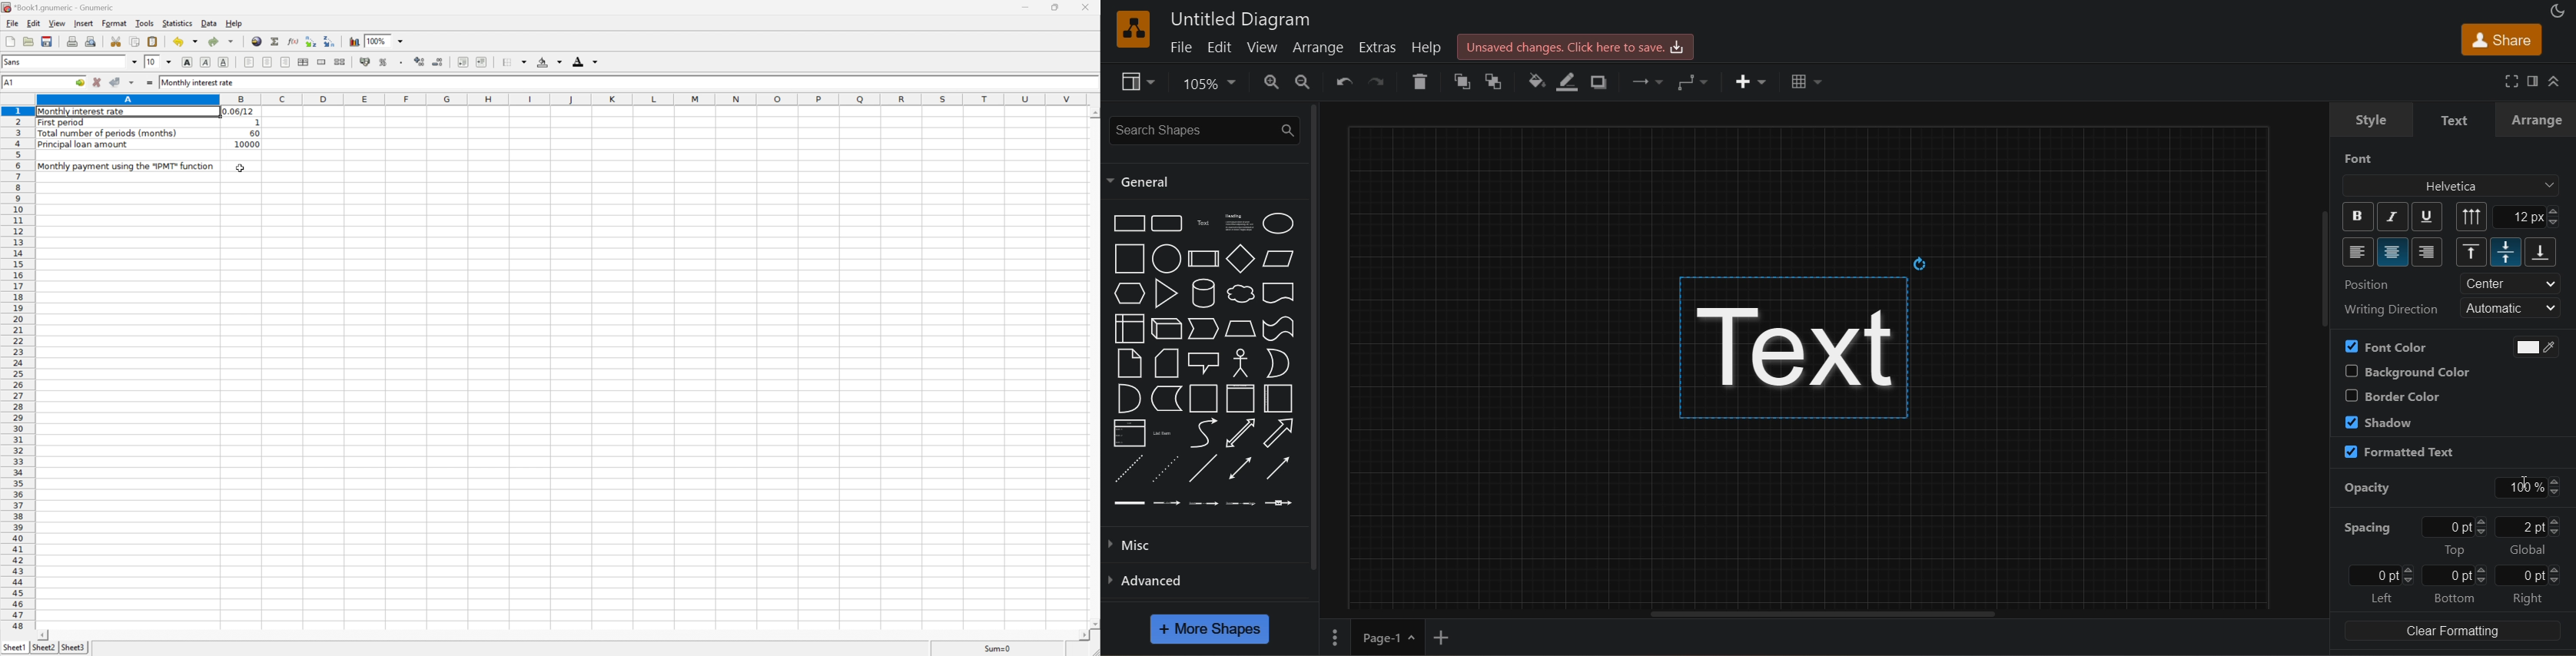 This screenshot has width=2576, height=672. What do you see at coordinates (421, 61) in the screenshot?
I see `Increase the number of decimals displayed` at bounding box center [421, 61].